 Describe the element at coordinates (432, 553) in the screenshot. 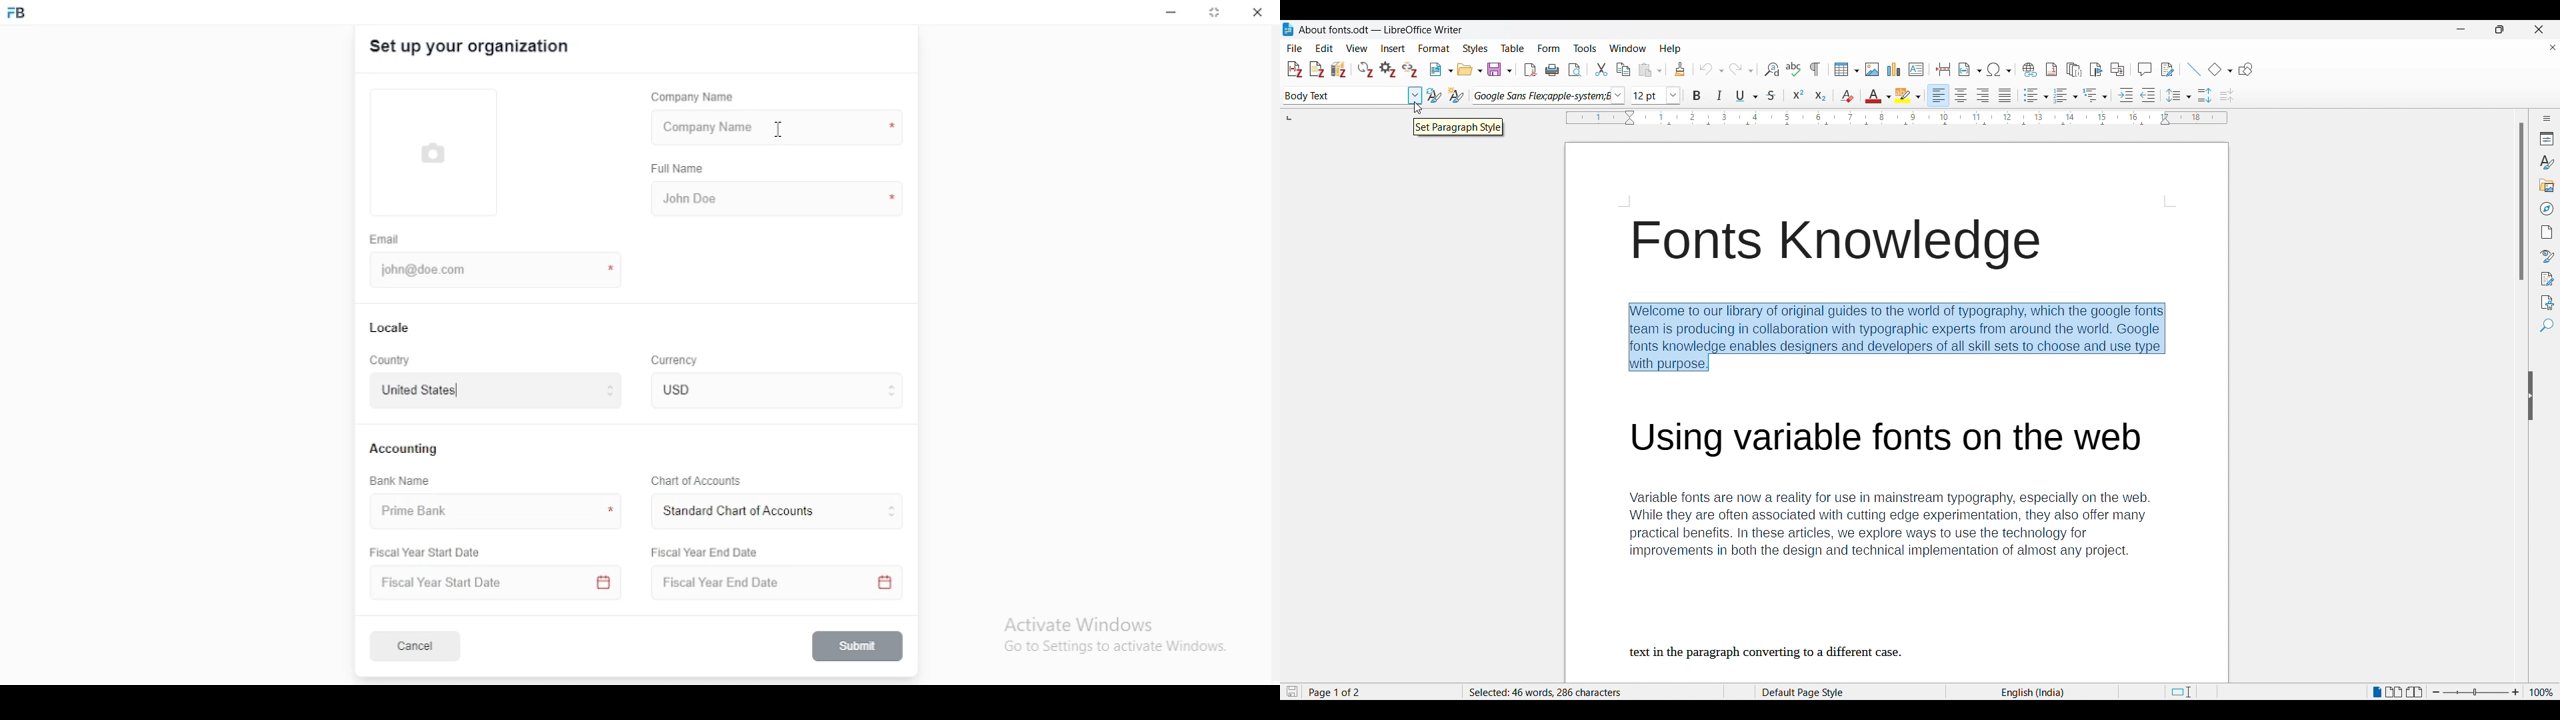

I see `Fiscal Year Start Date` at that location.